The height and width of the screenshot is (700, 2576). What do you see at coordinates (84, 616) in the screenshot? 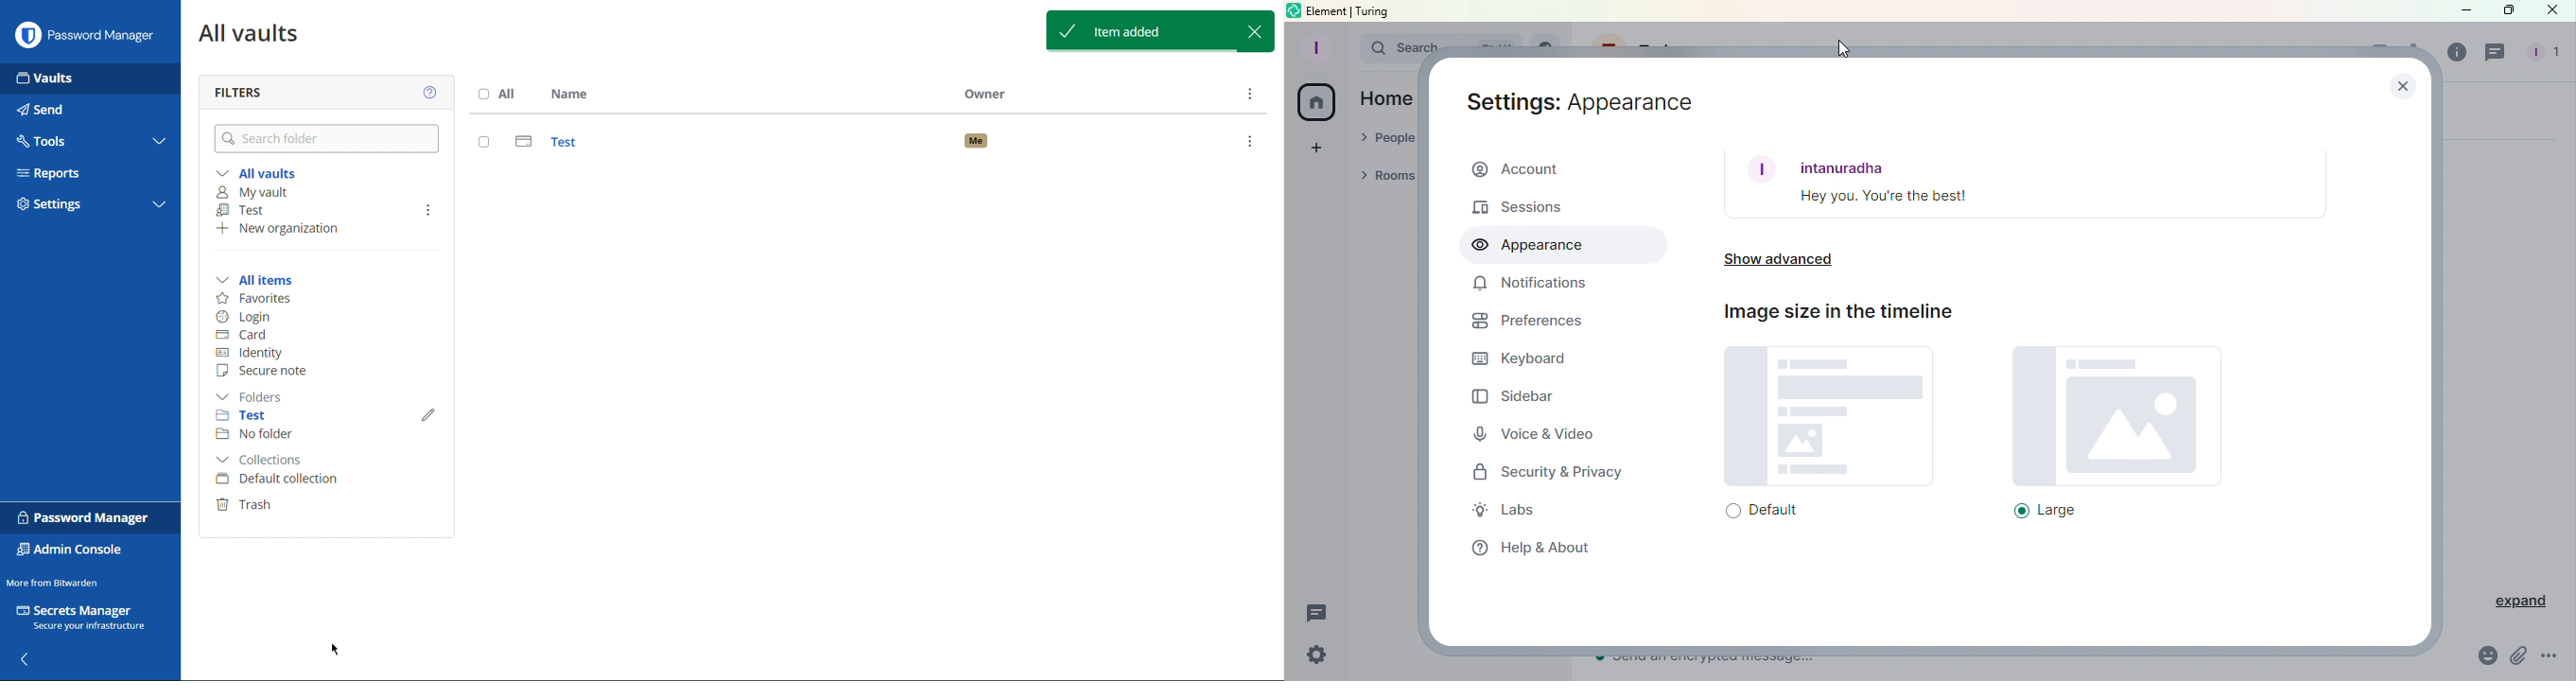
I see `Secrets Manager` at bounding box center [84, 616].